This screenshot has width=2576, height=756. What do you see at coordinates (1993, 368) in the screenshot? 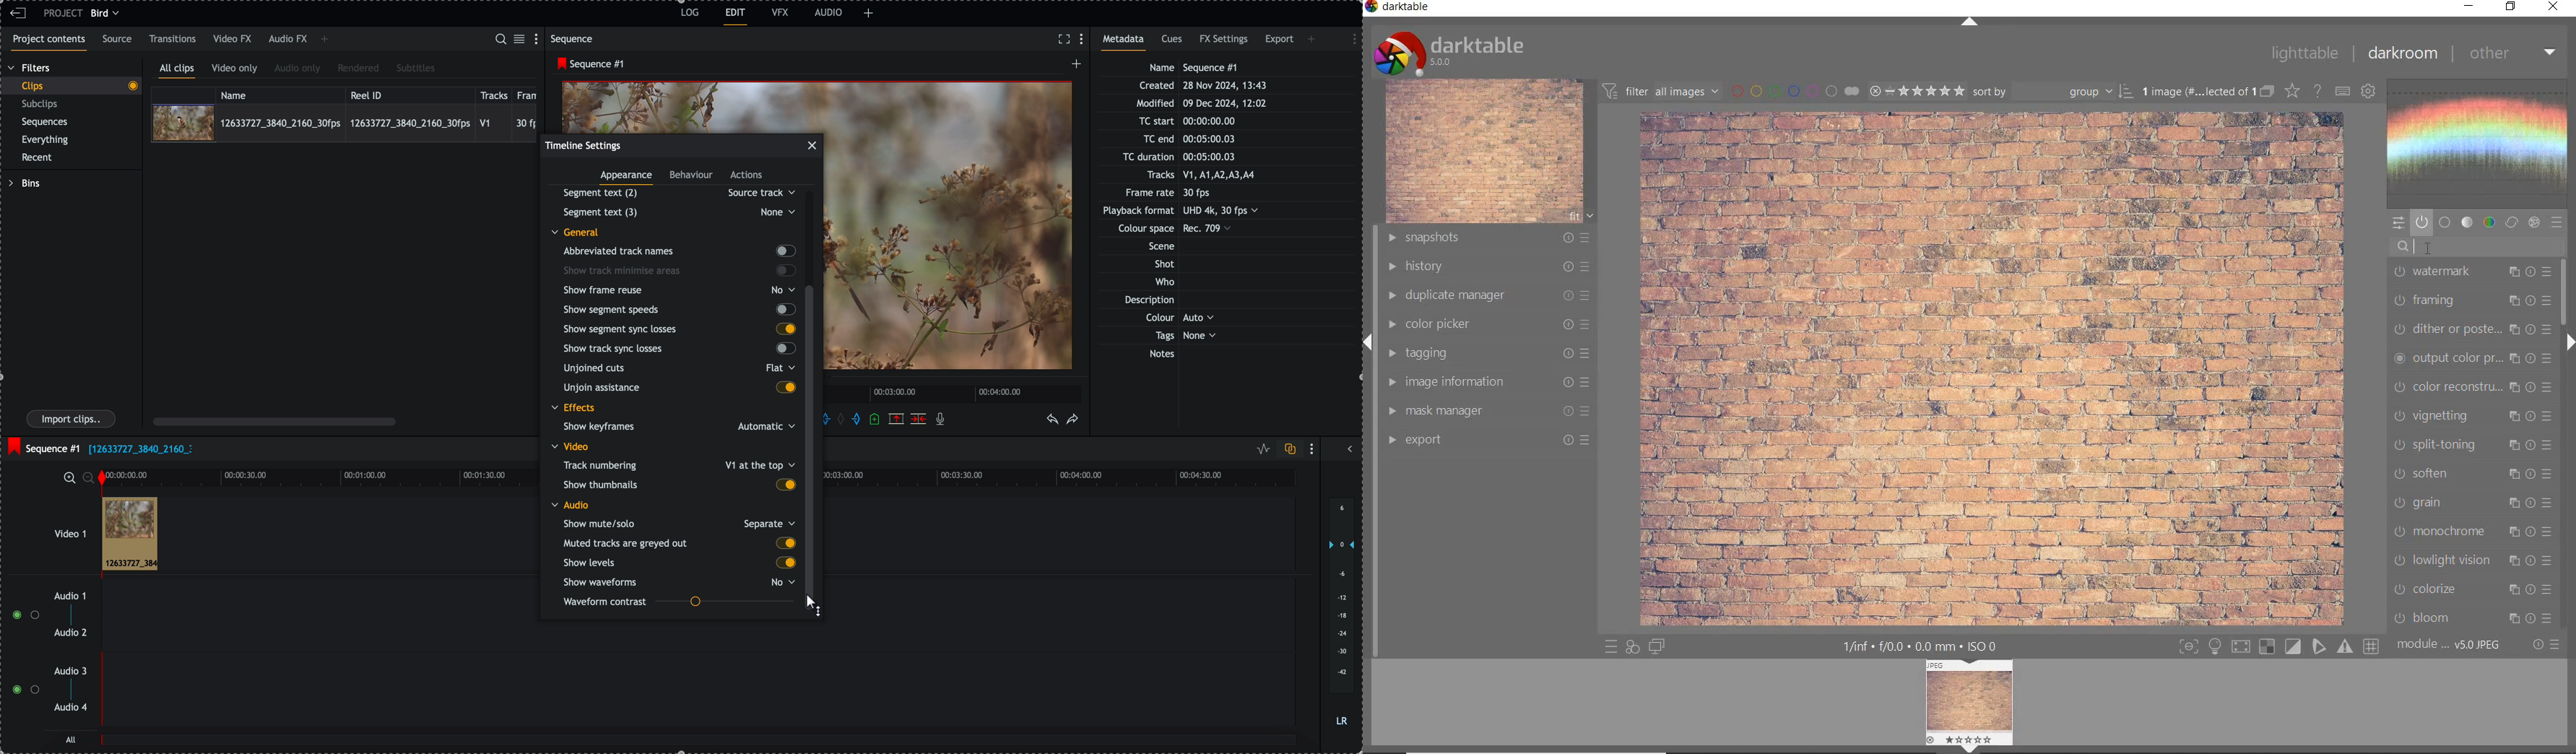
I see `selected image` at bounding box center [1993, 368].